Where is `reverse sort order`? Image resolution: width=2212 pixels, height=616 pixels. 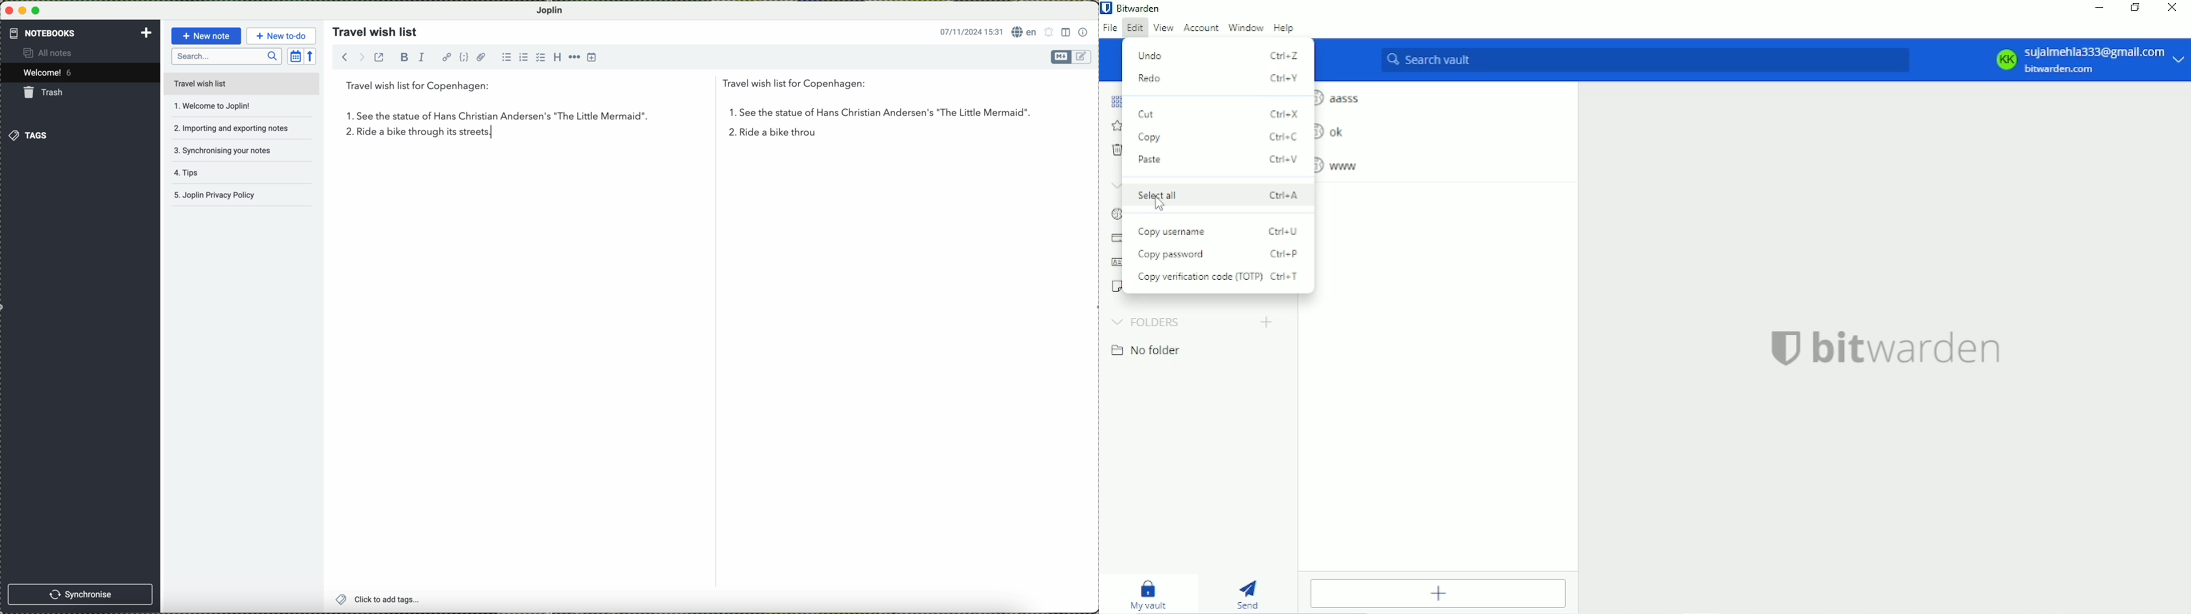 reverse sort order is located at coordinates (313, 56).